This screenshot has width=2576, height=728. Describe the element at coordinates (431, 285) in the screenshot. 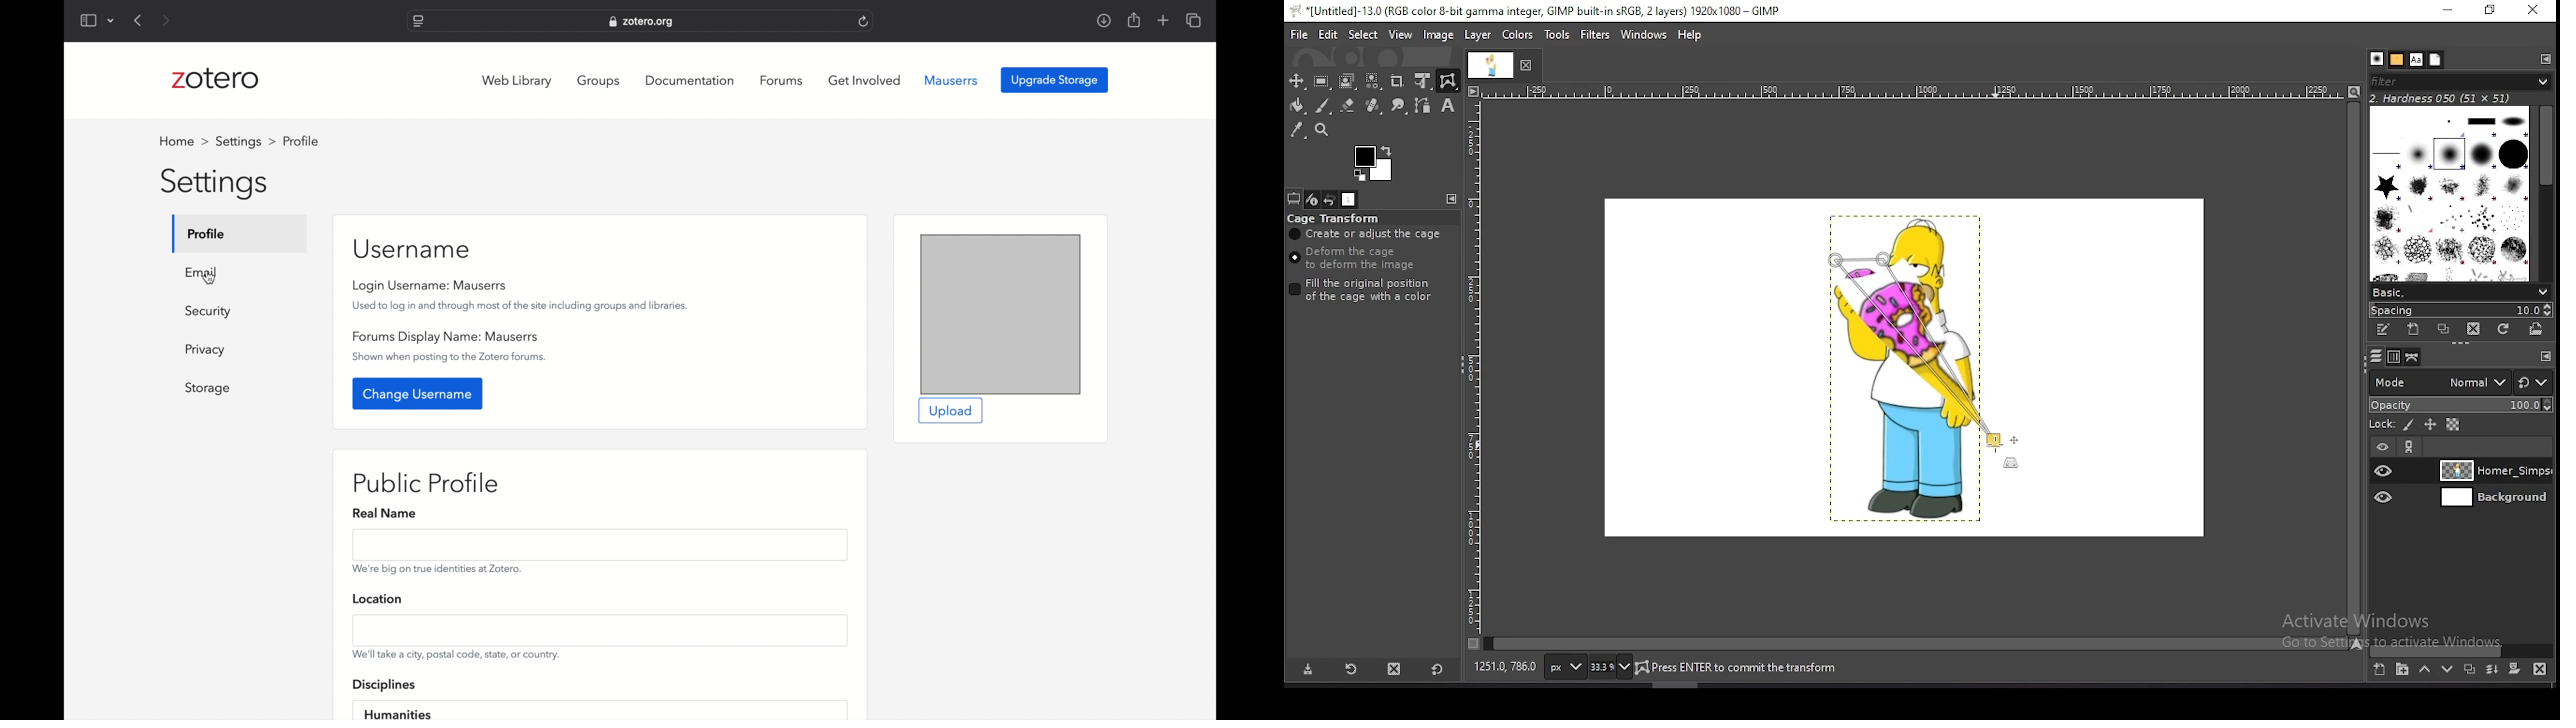

I see `login username: mauserrs` at that location.